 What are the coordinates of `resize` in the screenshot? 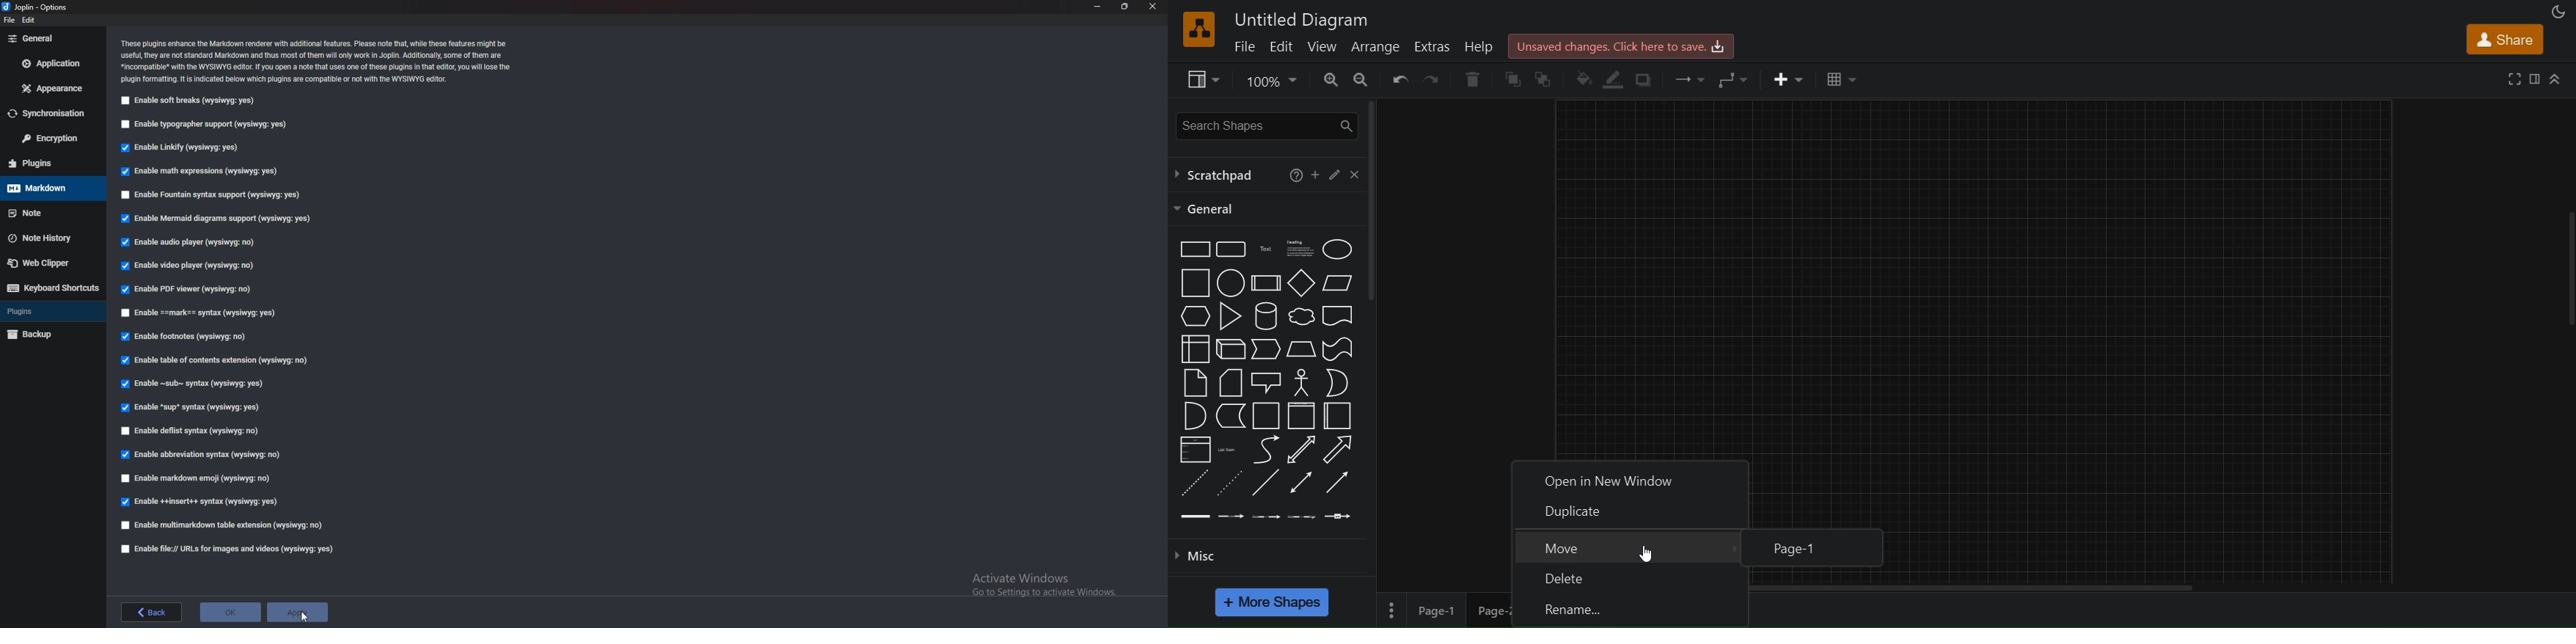 It's located at (1126, 6).